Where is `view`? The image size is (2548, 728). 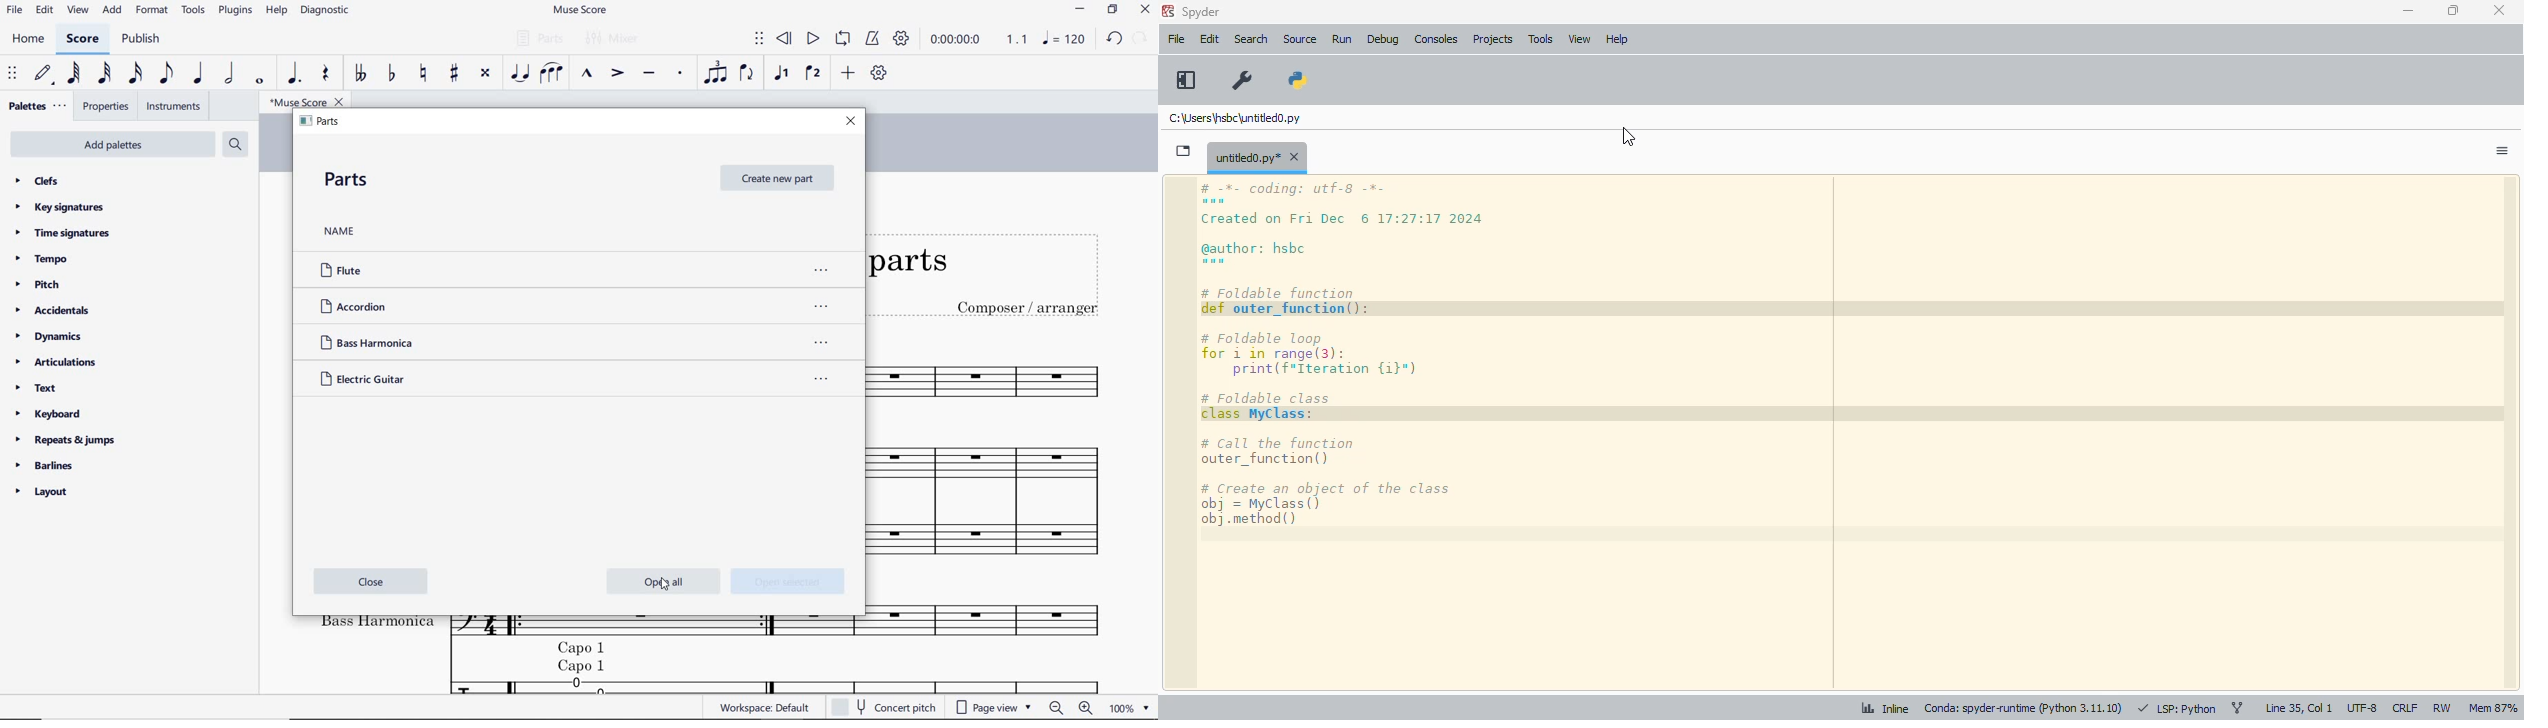 view is located at coordinates (1581, 39).